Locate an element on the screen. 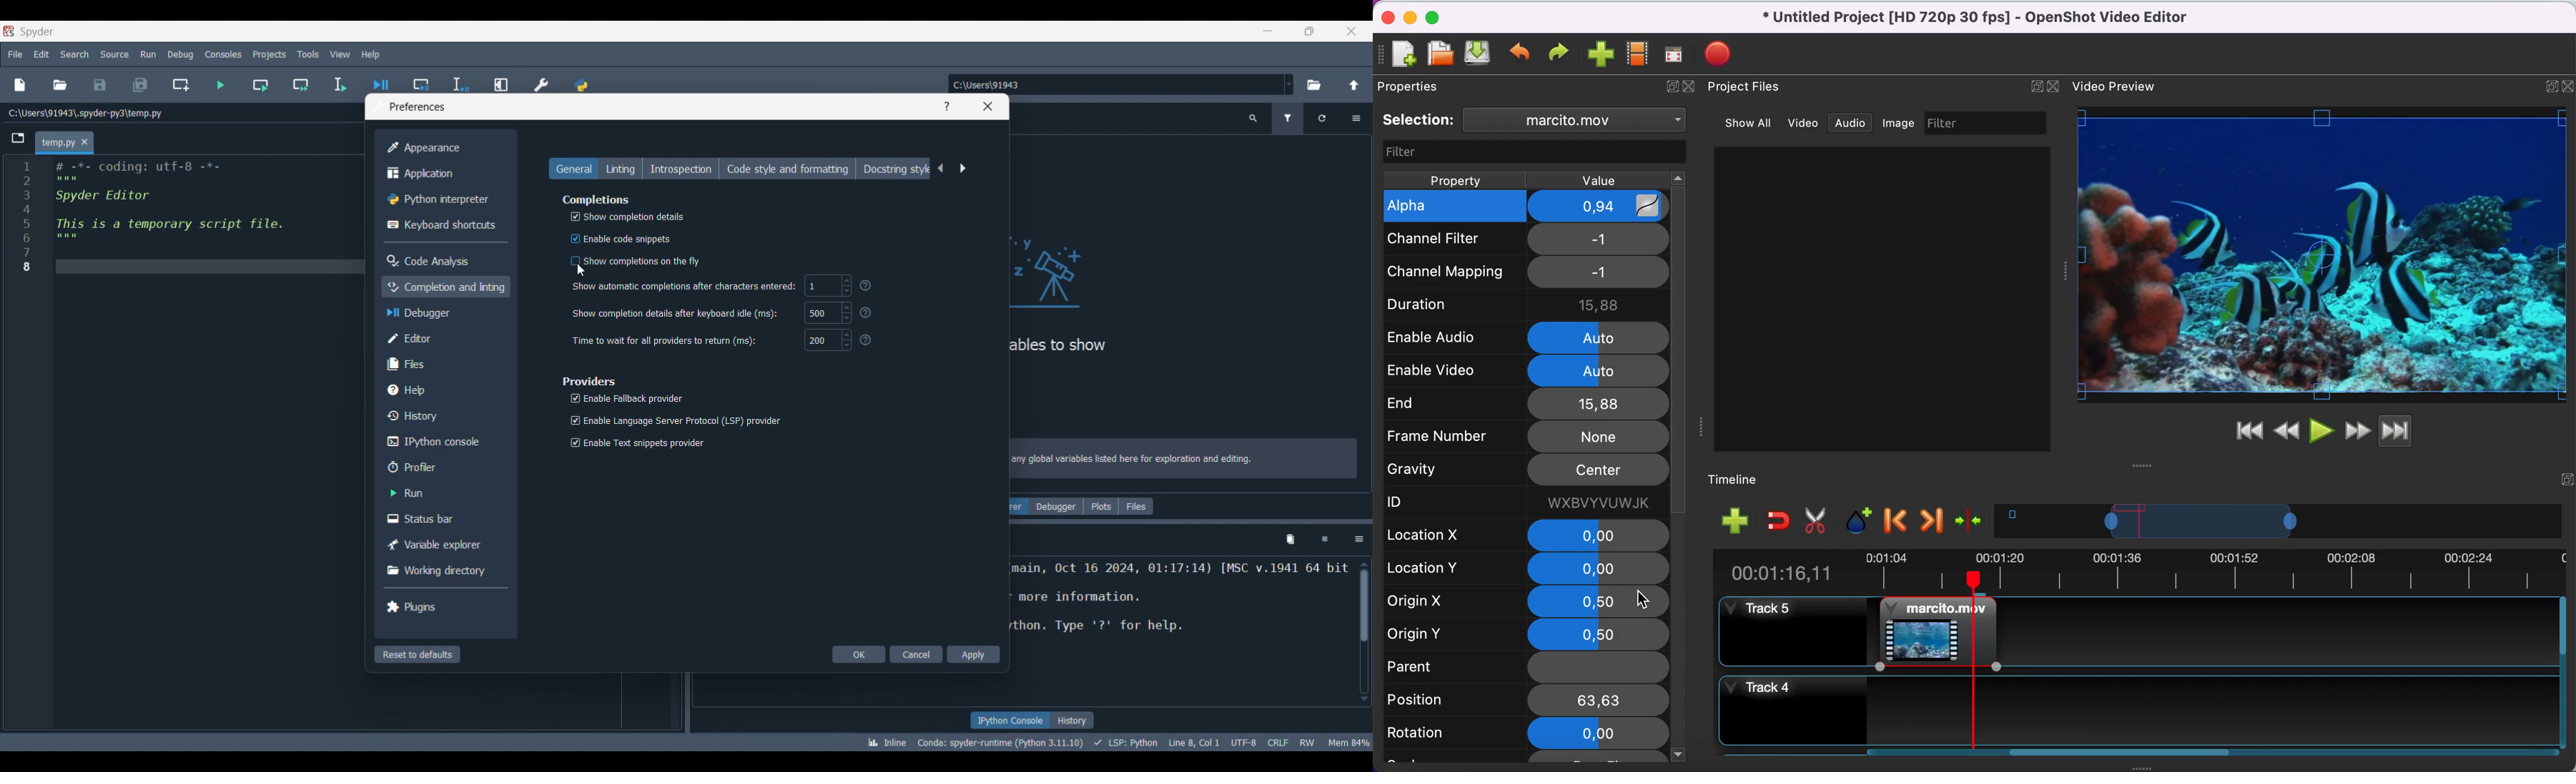 The width and height of the screenshot is (2576, 784). fast forward is located at coordinates (2357, 429).